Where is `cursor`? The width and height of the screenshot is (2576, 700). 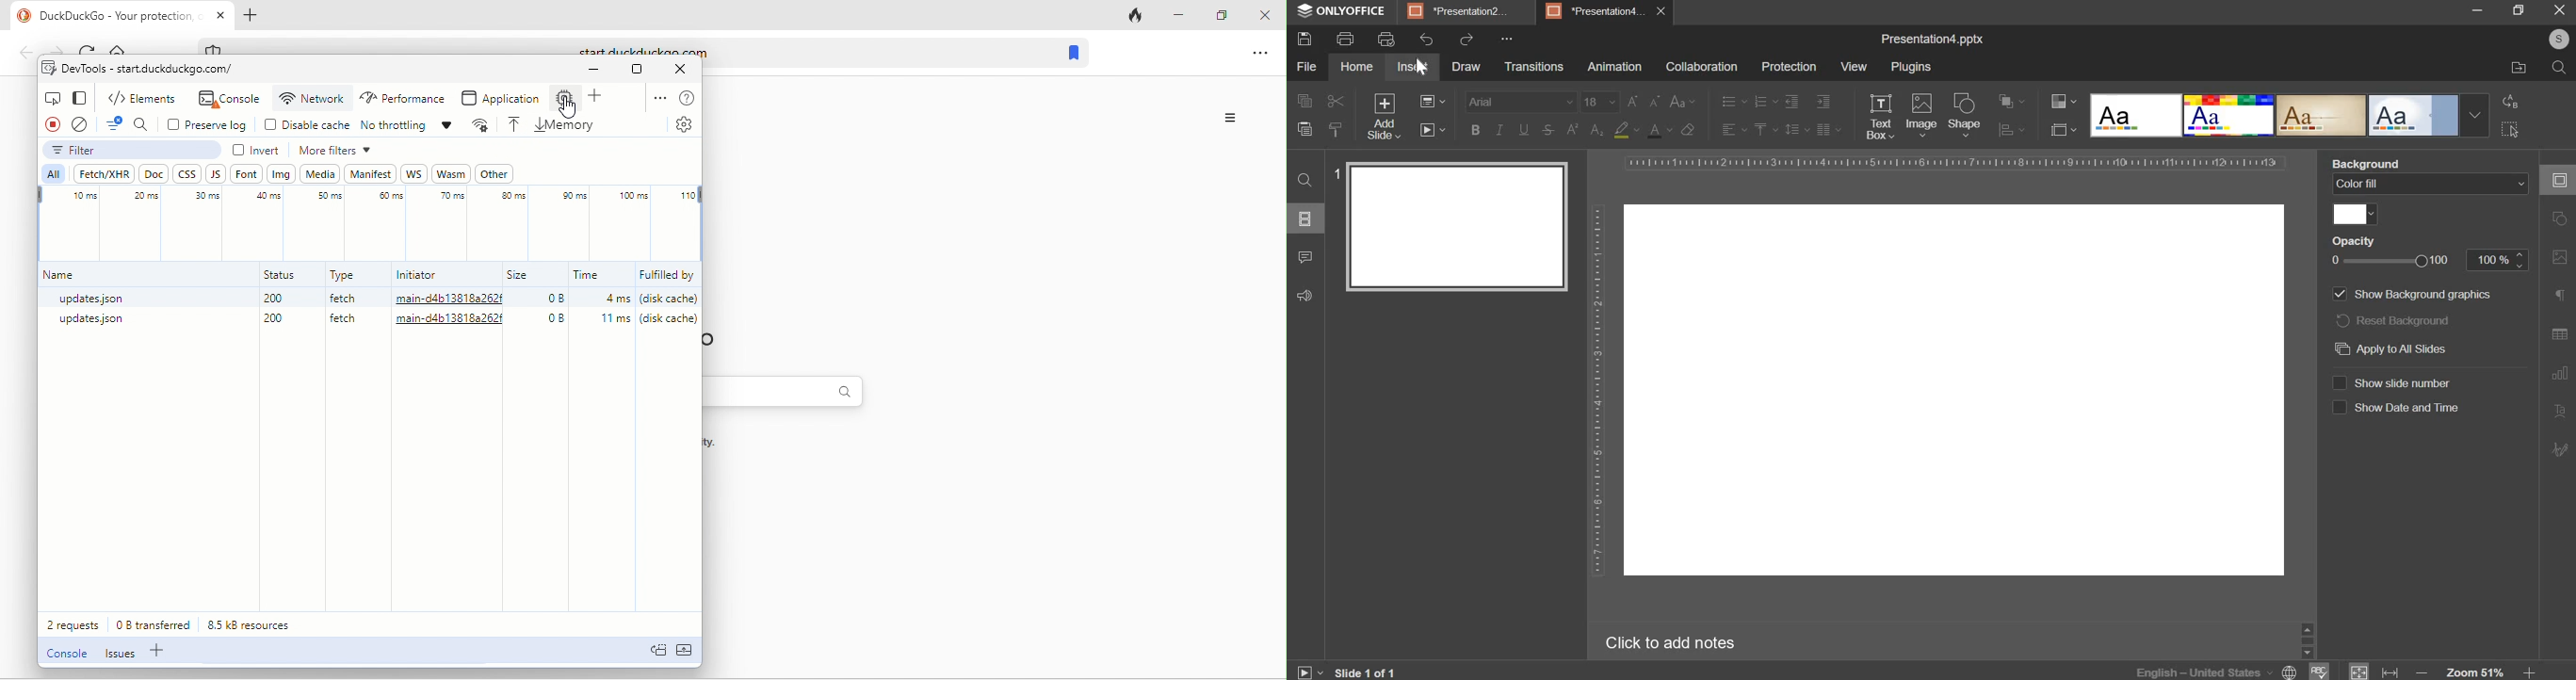 cursor is located at coordinates (1422, 67).